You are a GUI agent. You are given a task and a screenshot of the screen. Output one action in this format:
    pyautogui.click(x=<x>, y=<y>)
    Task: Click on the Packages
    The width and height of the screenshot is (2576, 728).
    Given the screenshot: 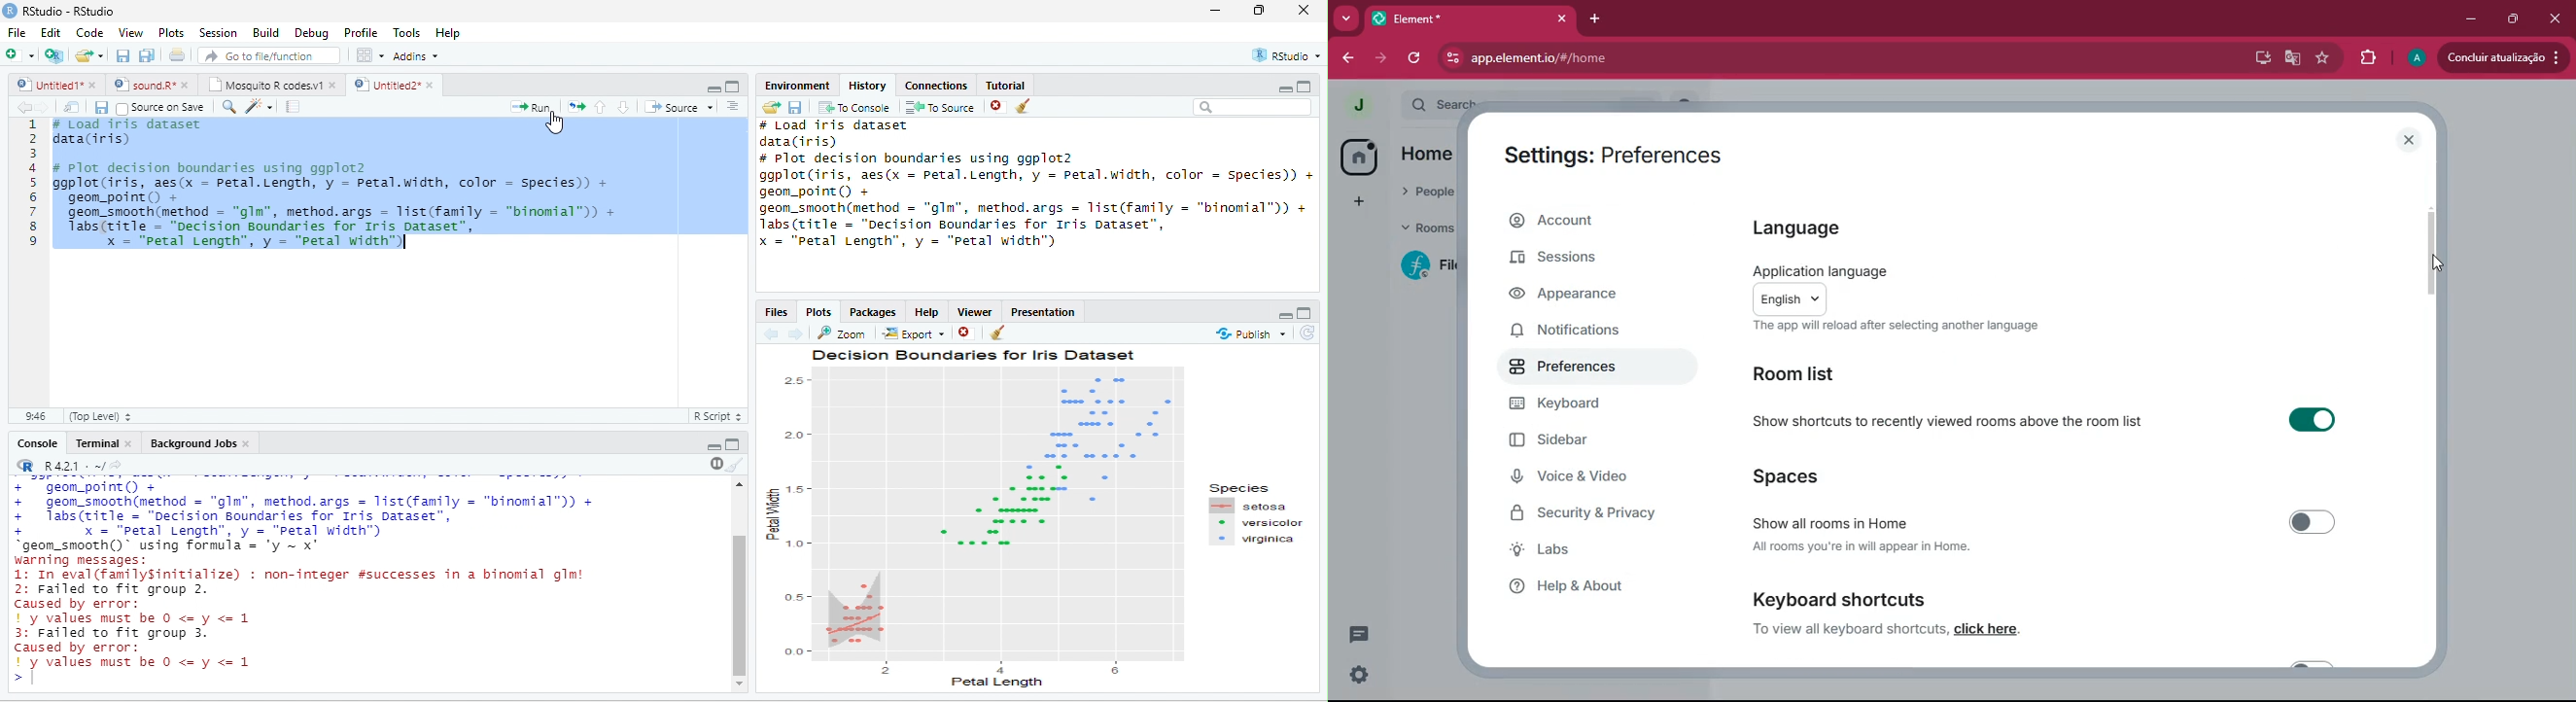 What is the action you would take?
    pyautogui.click(x=873, y=313)
    